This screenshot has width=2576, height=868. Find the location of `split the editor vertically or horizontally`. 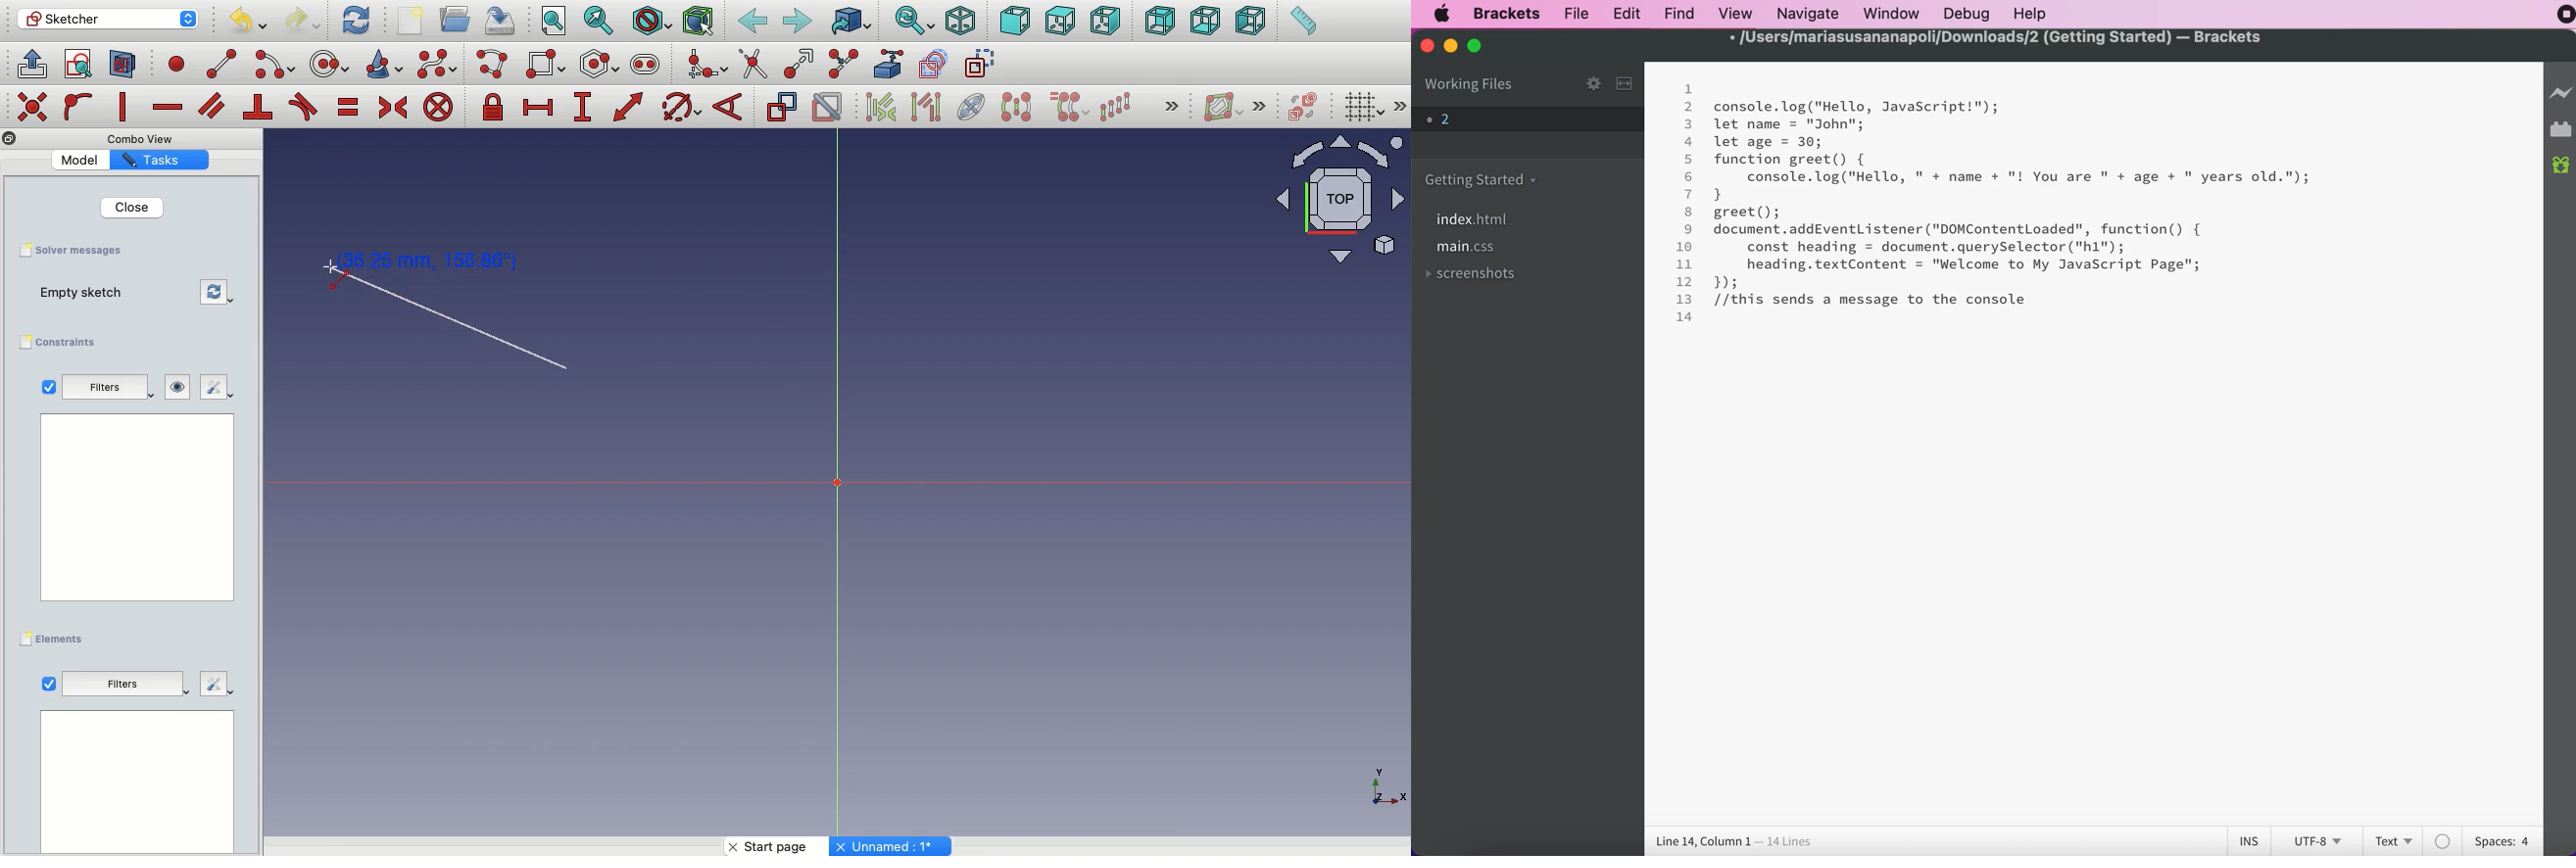

split the editor vertically or horizontally is located at coordinates (1624, 85).